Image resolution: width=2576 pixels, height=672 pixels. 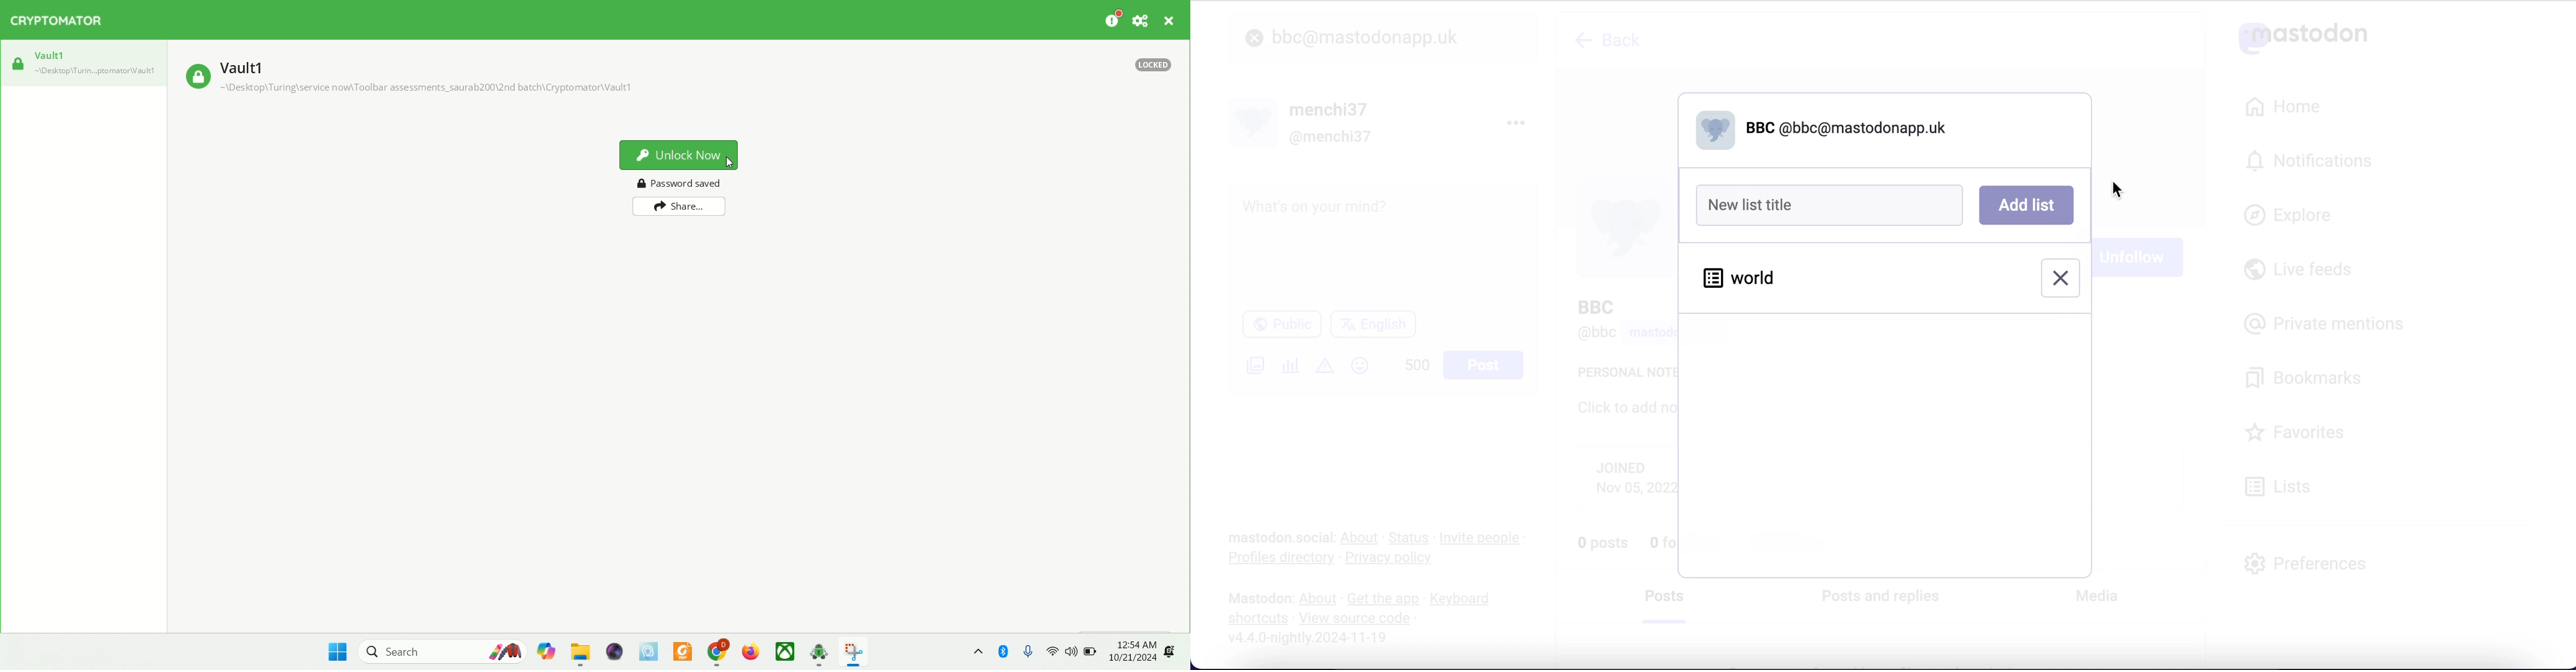 I want to click on locked, so click(x=194, y=76).